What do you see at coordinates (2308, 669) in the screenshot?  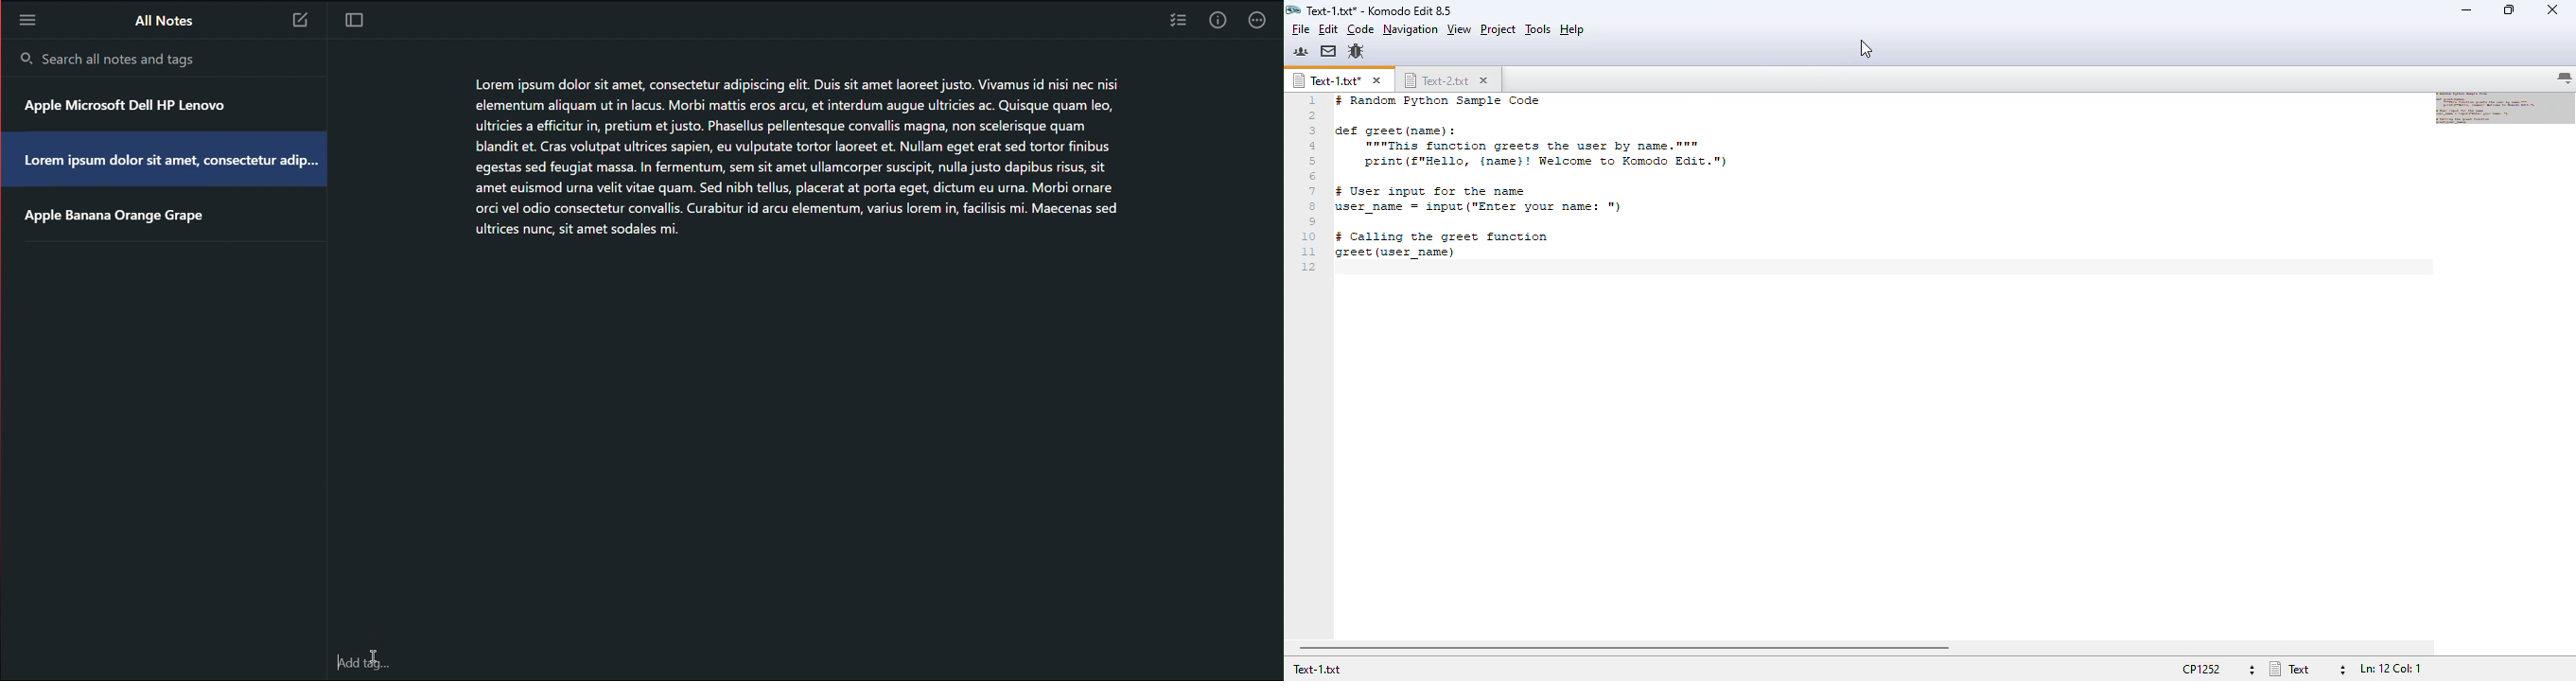 I see `file type` at bounding box center [2308, 669].